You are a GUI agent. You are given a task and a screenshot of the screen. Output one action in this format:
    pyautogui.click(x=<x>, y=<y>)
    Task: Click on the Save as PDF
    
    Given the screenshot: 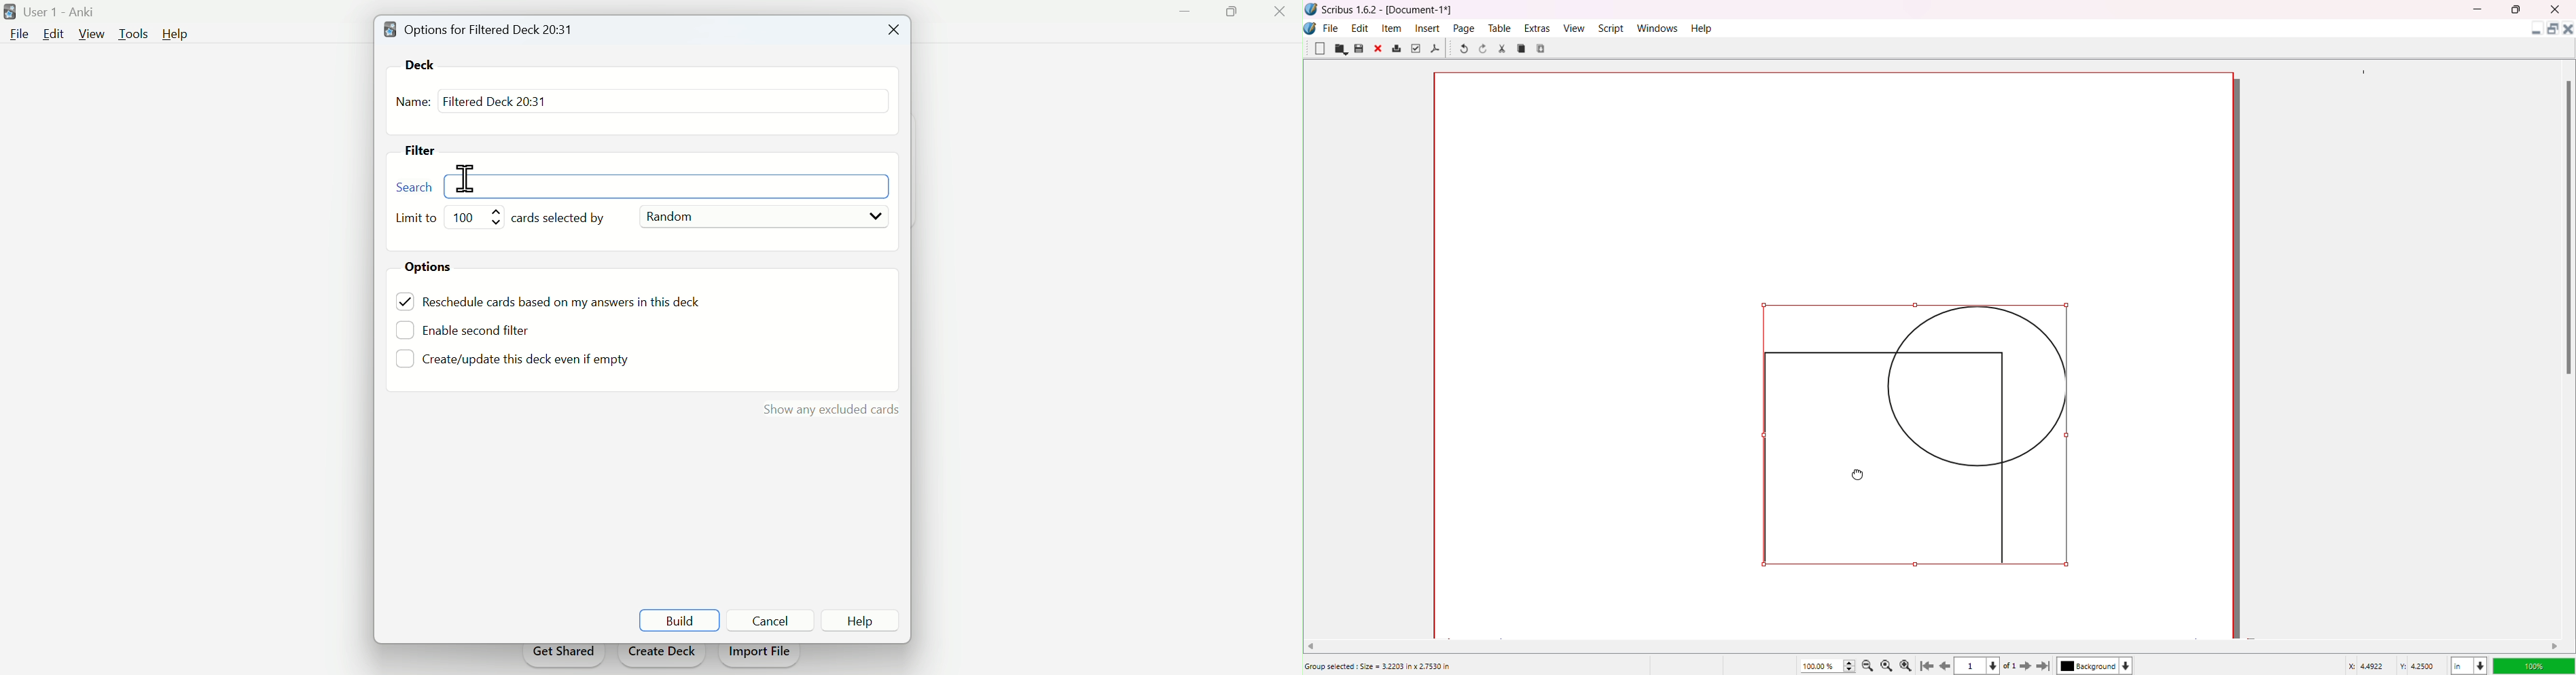 What is the action you would take?
    pyautogui.click(x=1436, y=49)
    